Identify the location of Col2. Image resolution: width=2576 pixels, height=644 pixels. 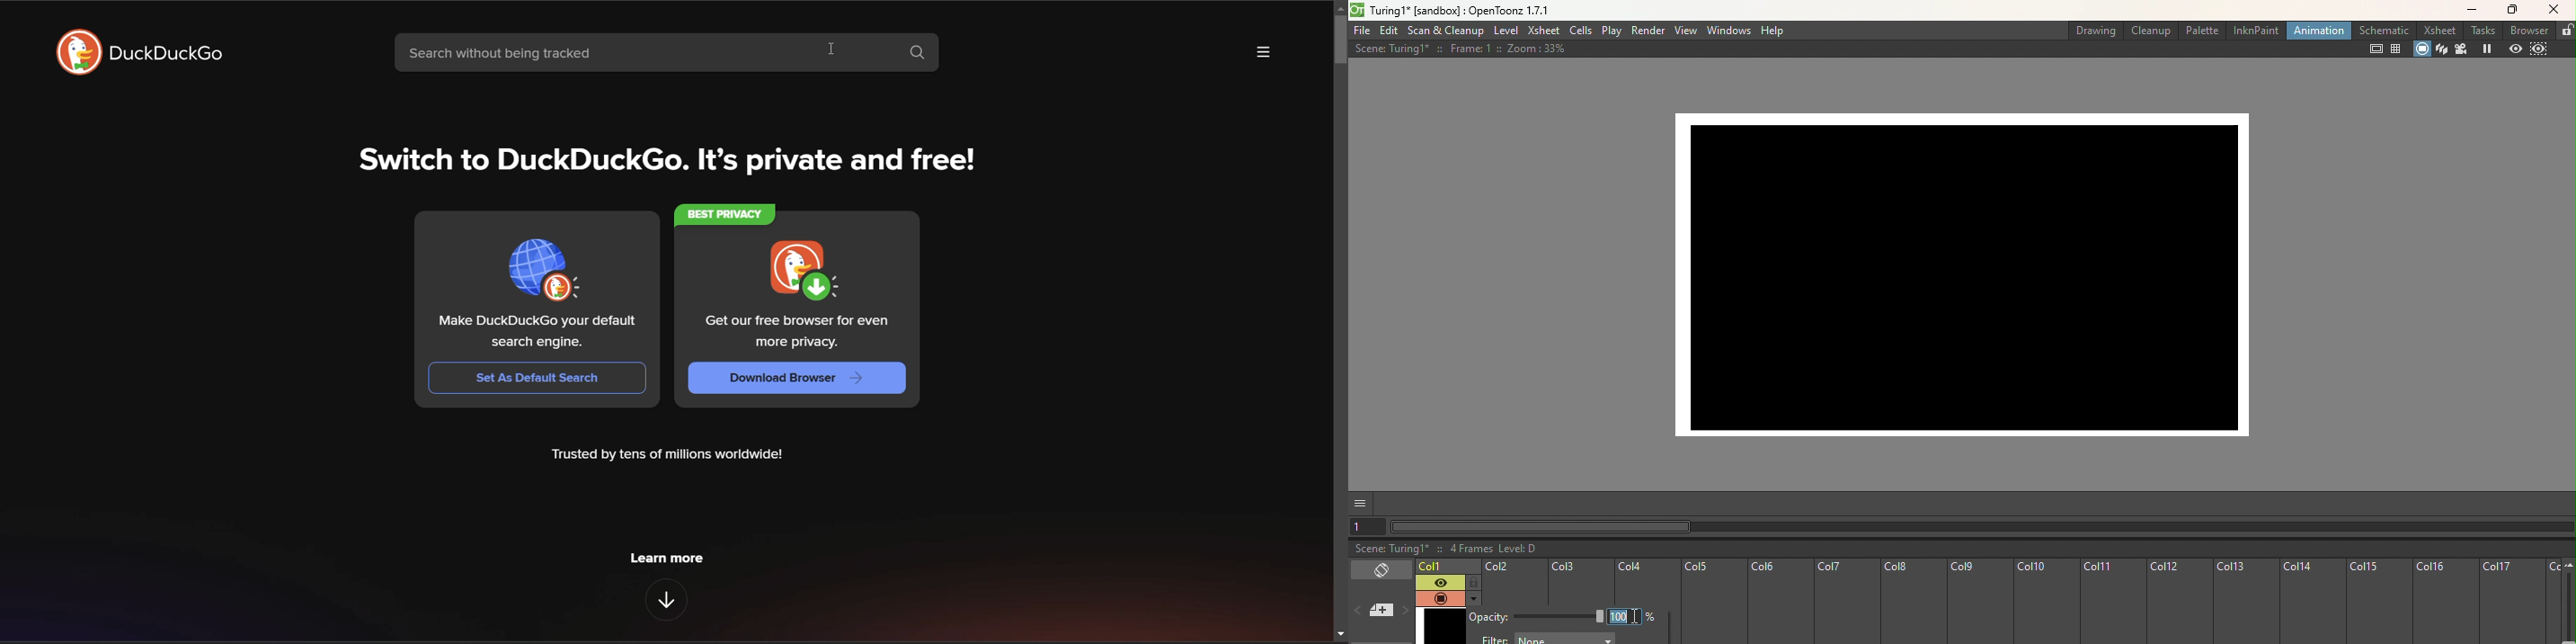
(1514, 584).